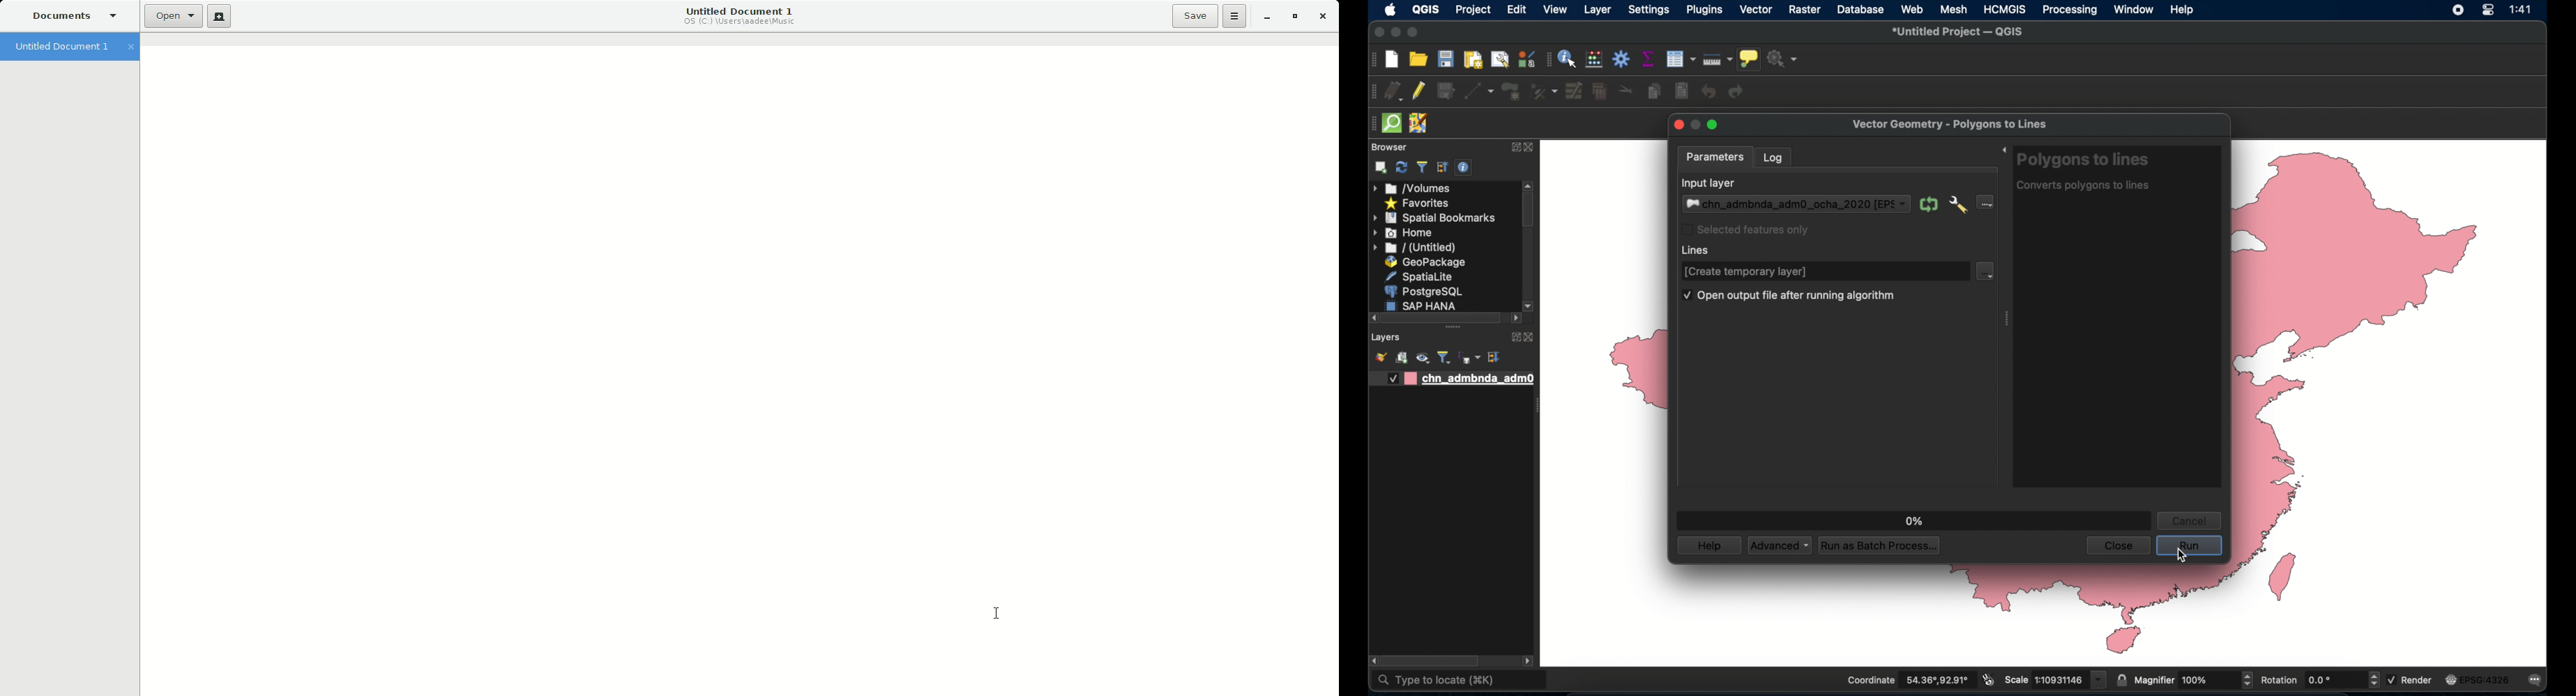 This screenshot has height=700, width=2576. What do you see at coordinates (1452, 379) in the screenshot?
I see `layer 1` at bounding box center [1452, 379].